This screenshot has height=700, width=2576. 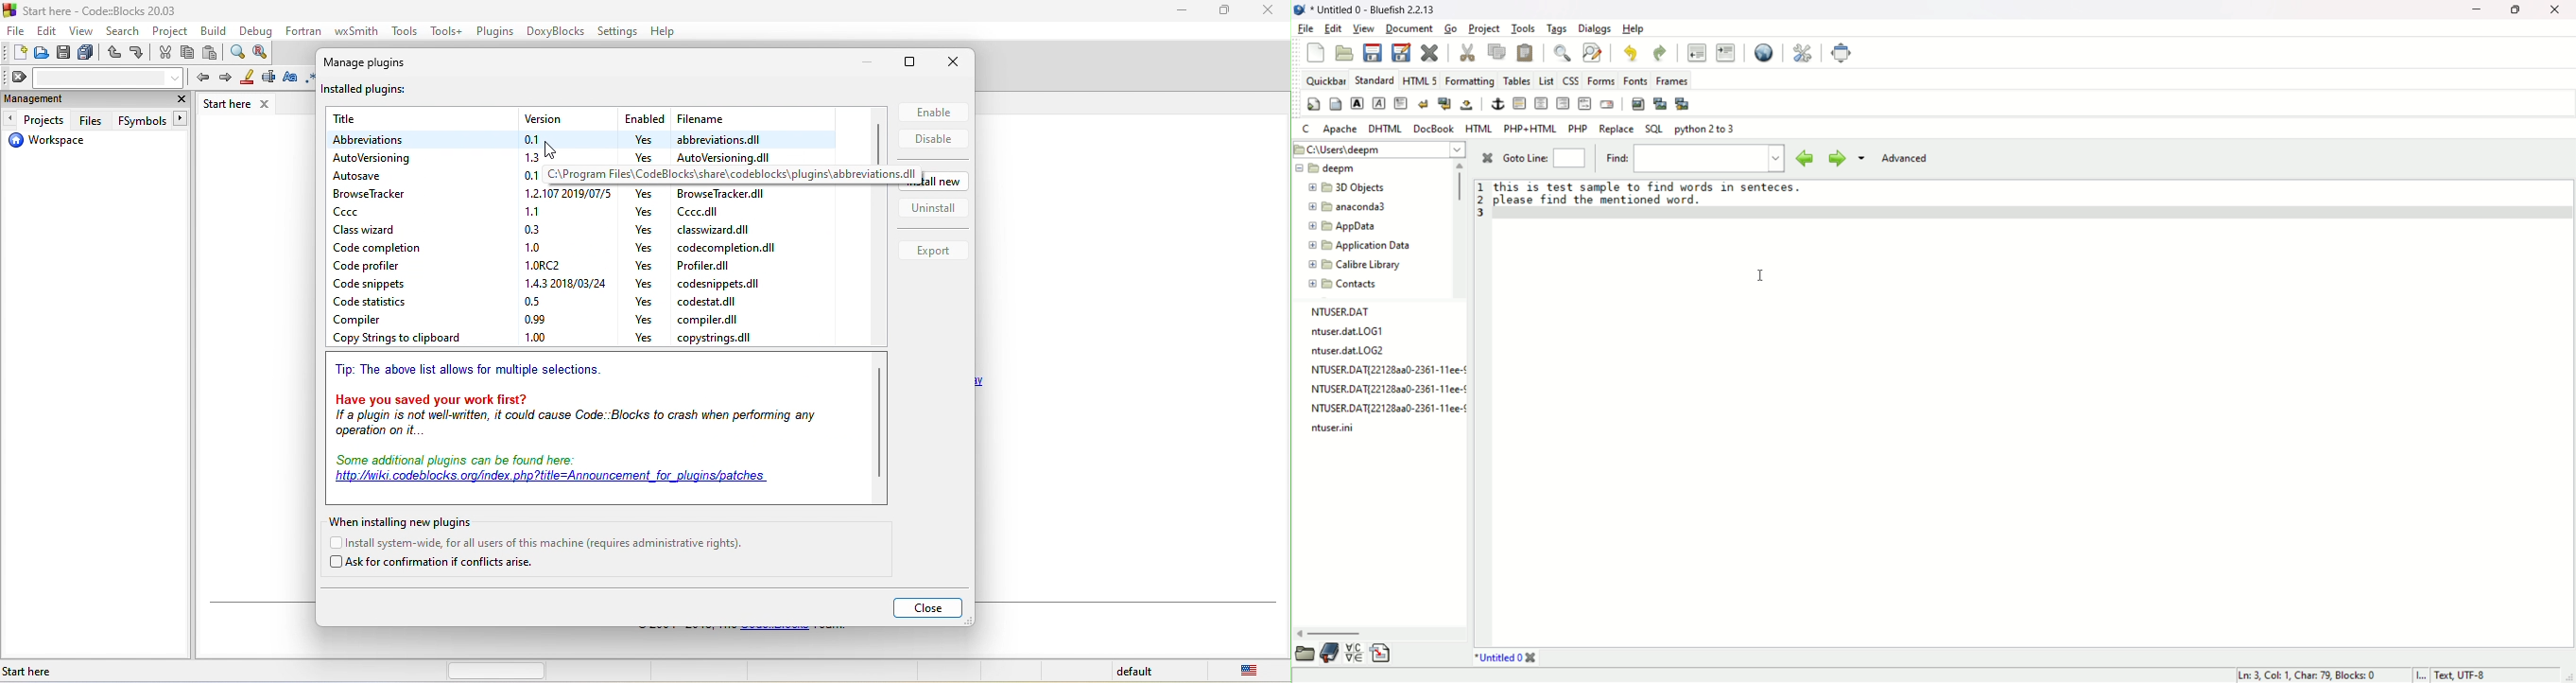 What do you see at coordinates (115, 53) in the screenshot?
I see `undo` at bounding box center [115, 53].